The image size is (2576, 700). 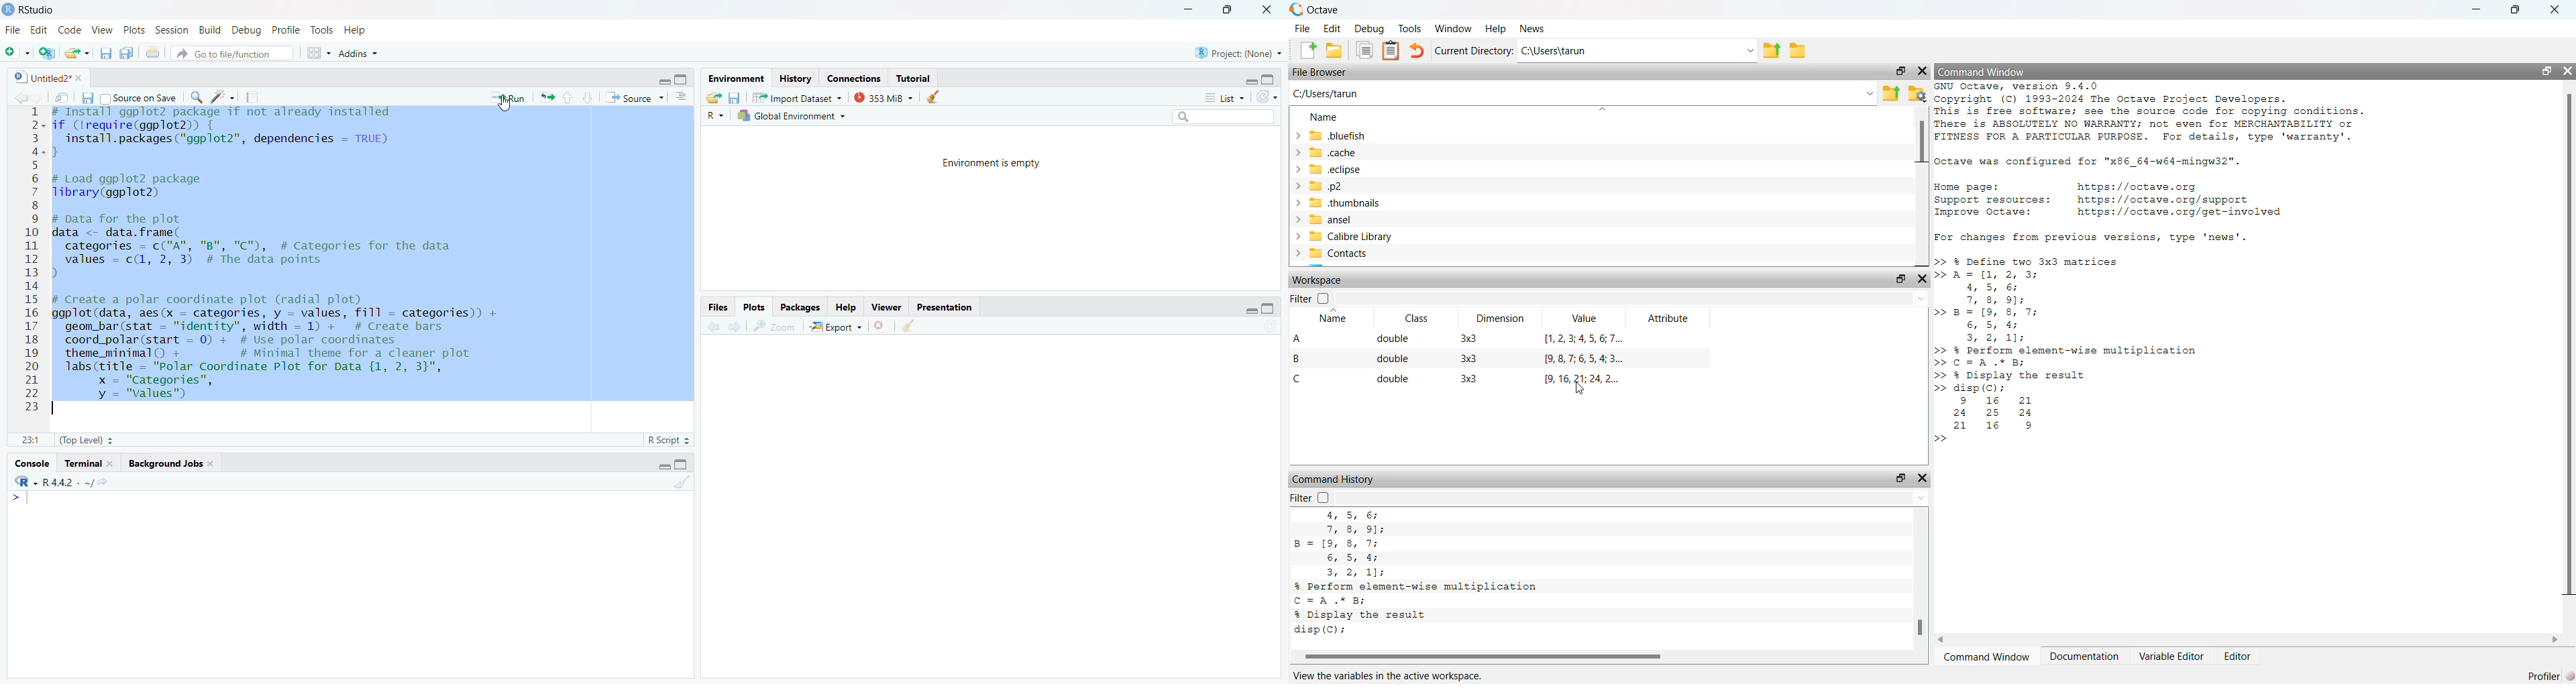 I want to click on  Untitled2, so click(x=45, y=78).